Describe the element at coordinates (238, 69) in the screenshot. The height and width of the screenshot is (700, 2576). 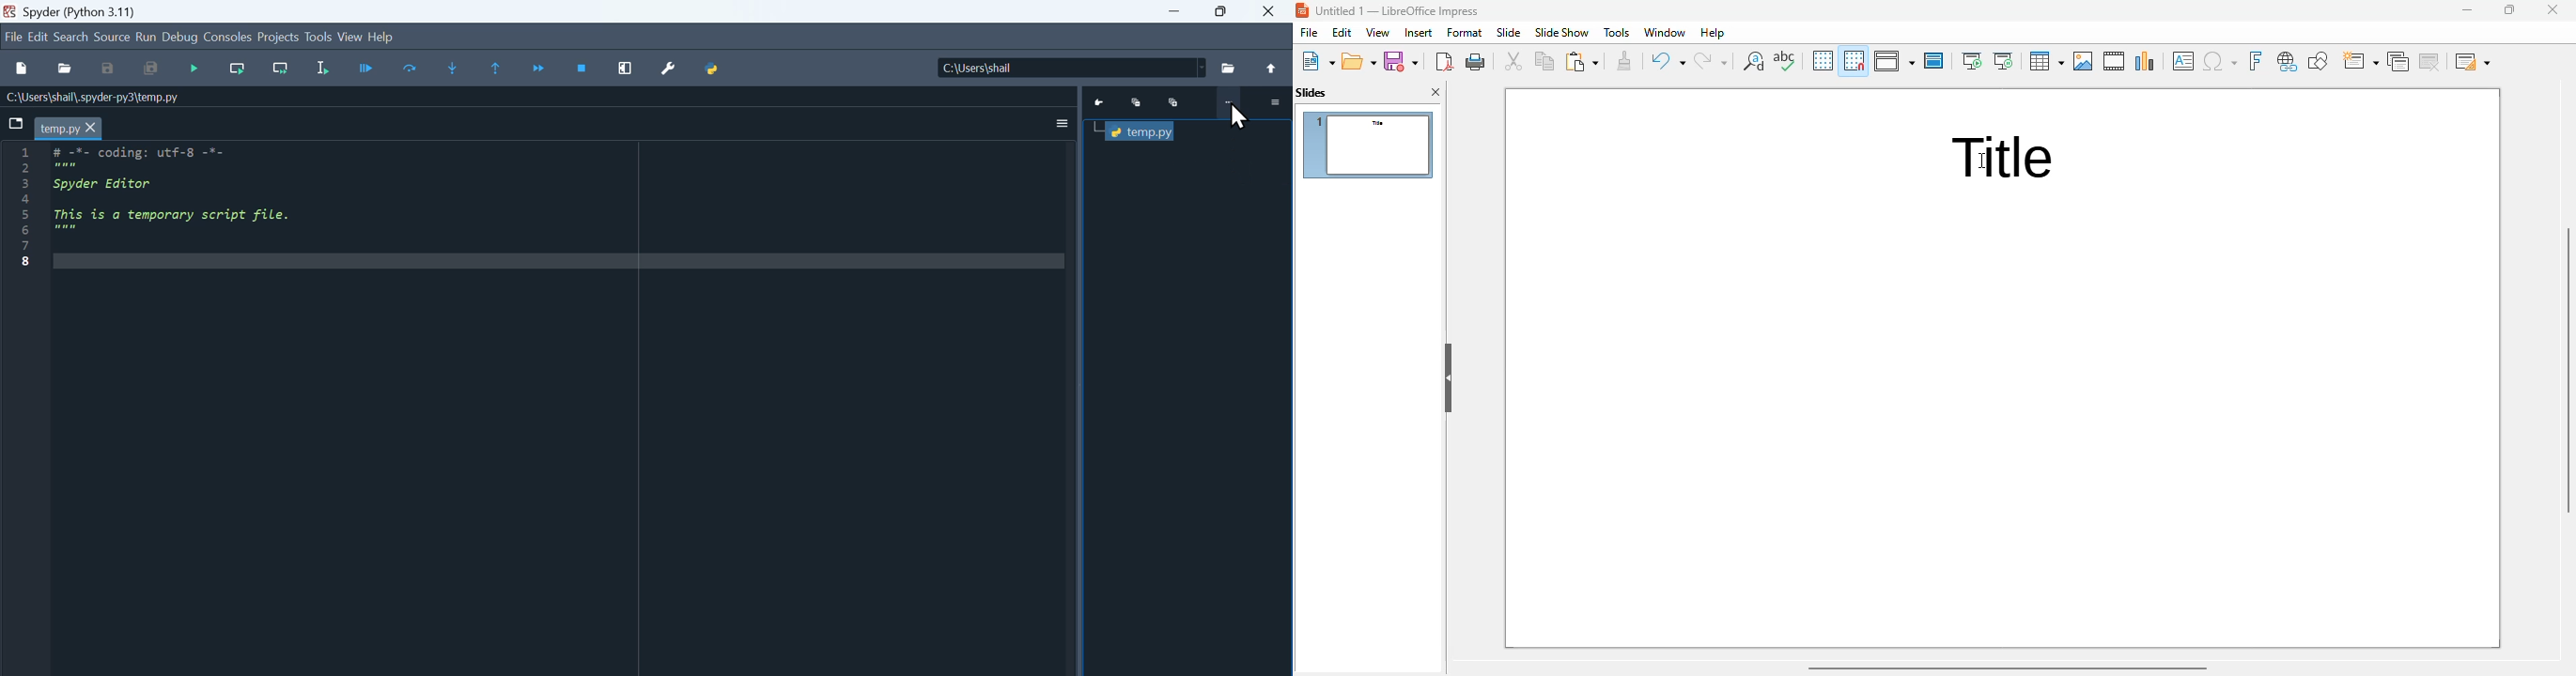
I see `Run current cell` at that location.